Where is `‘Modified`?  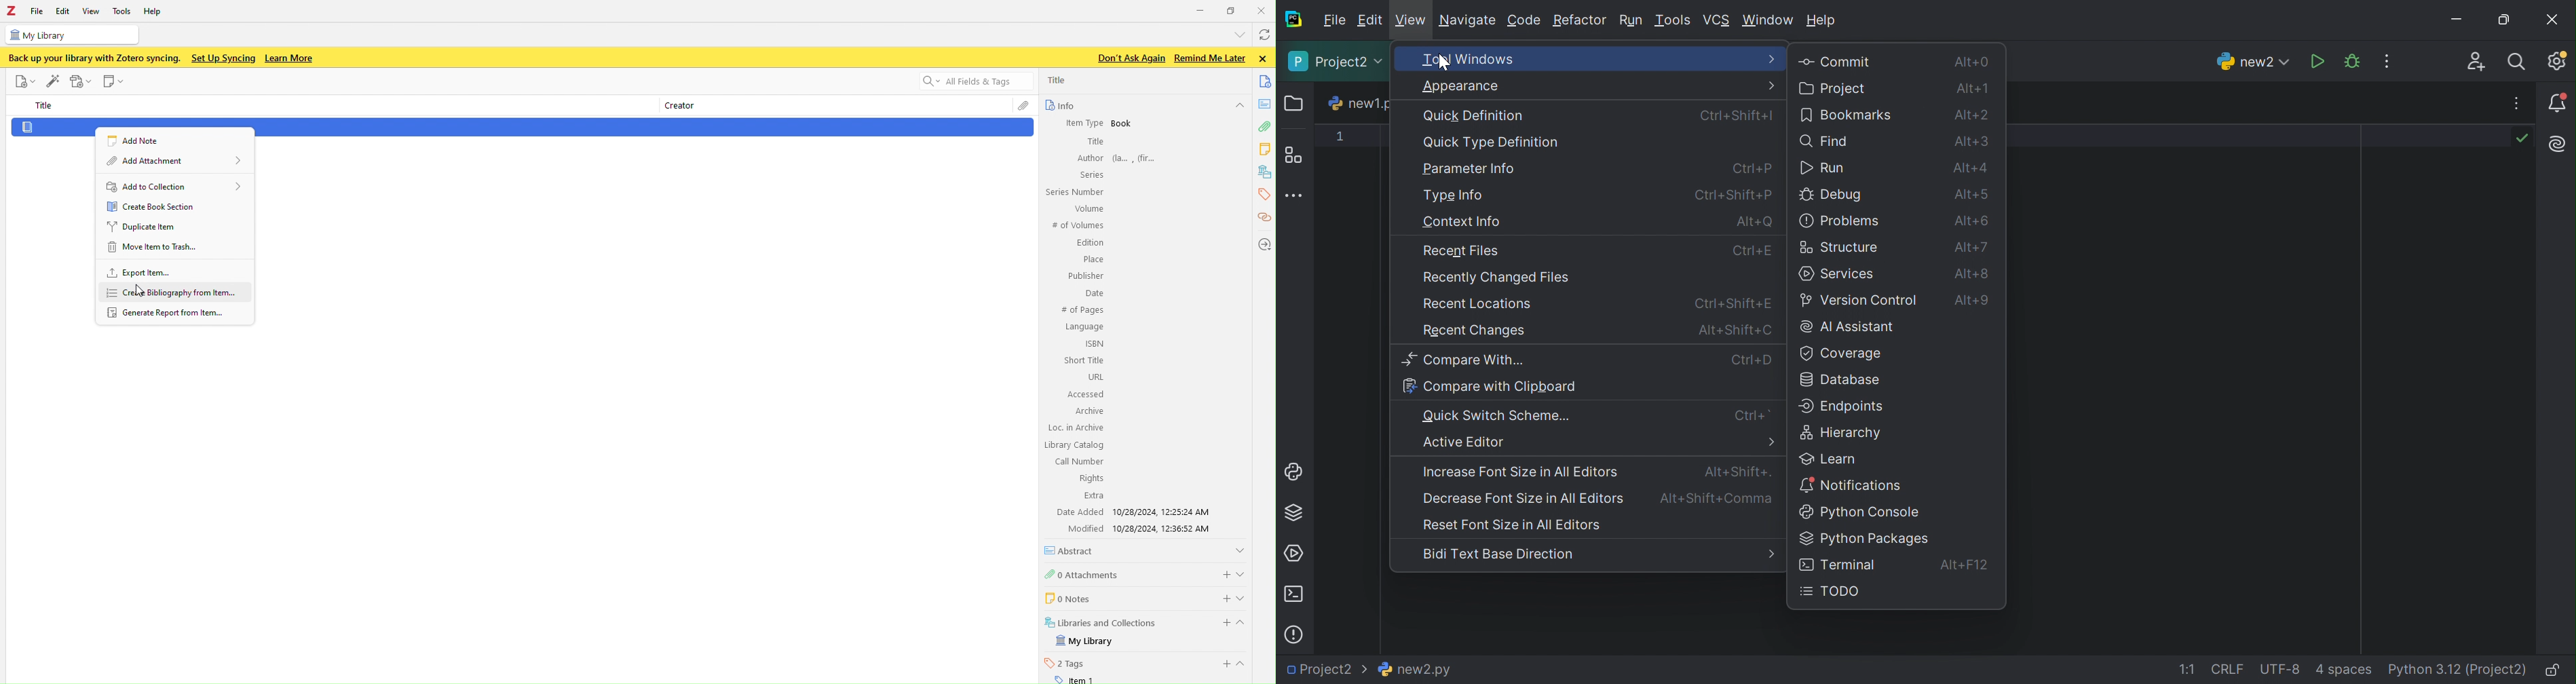
‘Modified is located at coordinates (1081, 528).